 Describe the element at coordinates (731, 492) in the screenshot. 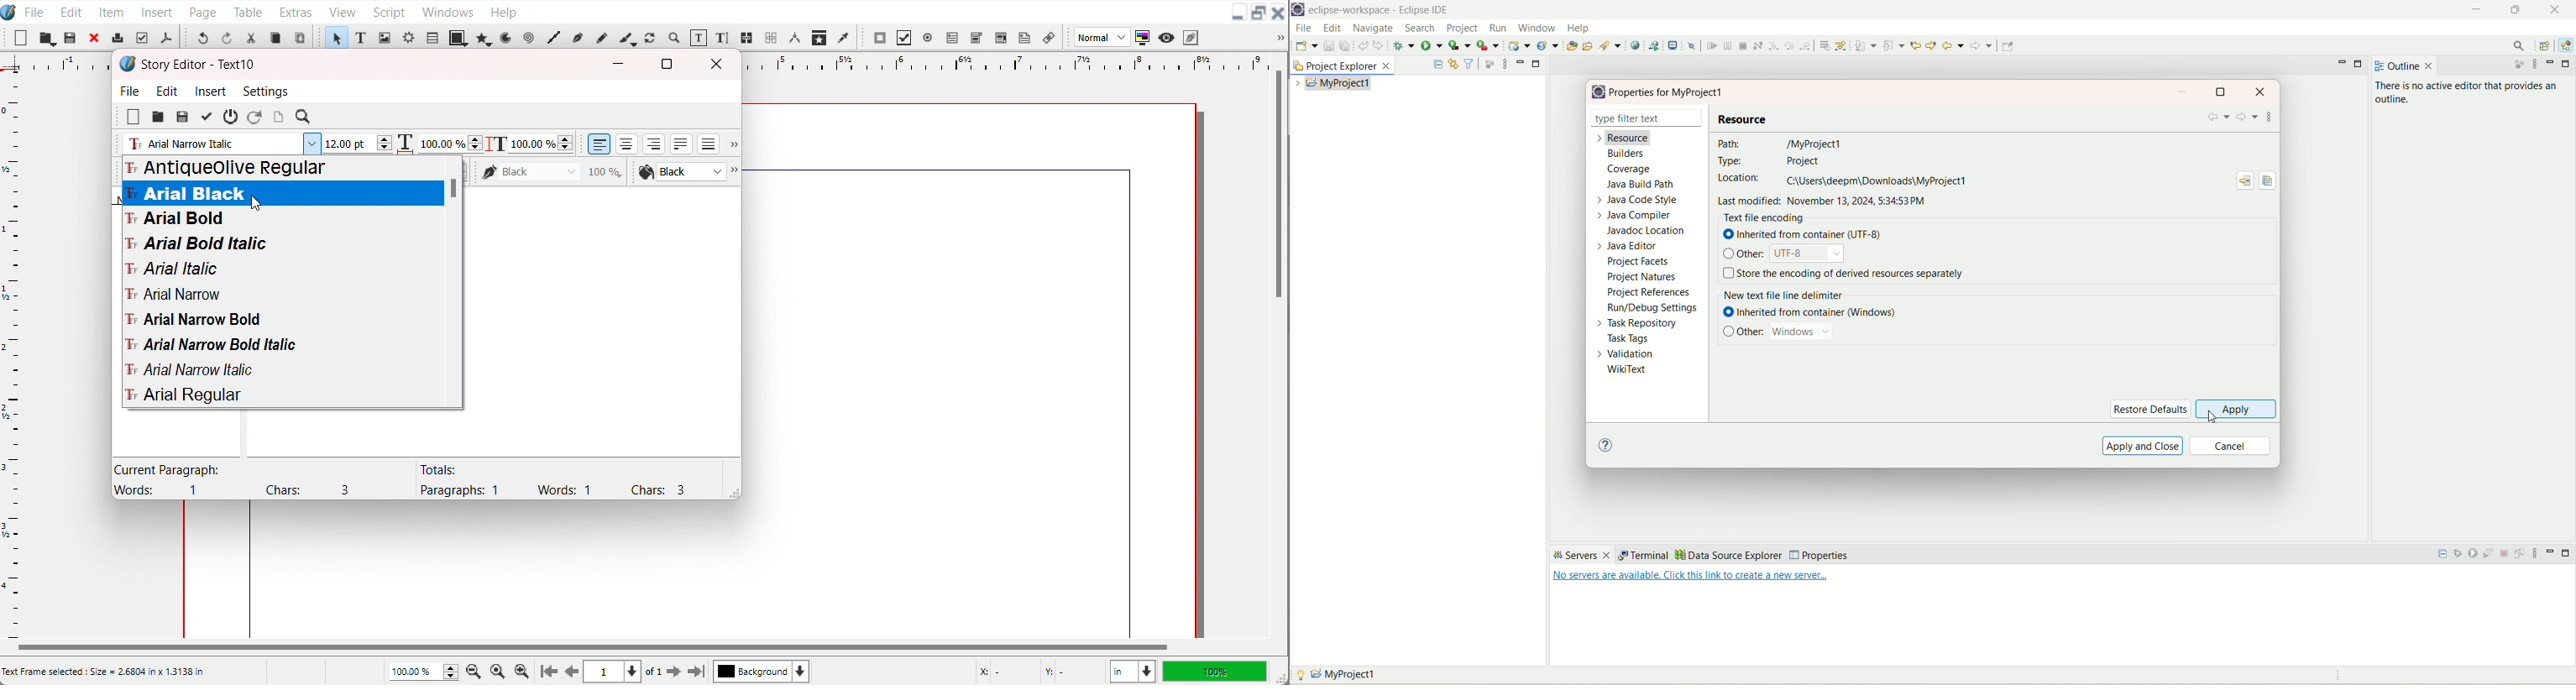

I see `Window adjuster` at that location.